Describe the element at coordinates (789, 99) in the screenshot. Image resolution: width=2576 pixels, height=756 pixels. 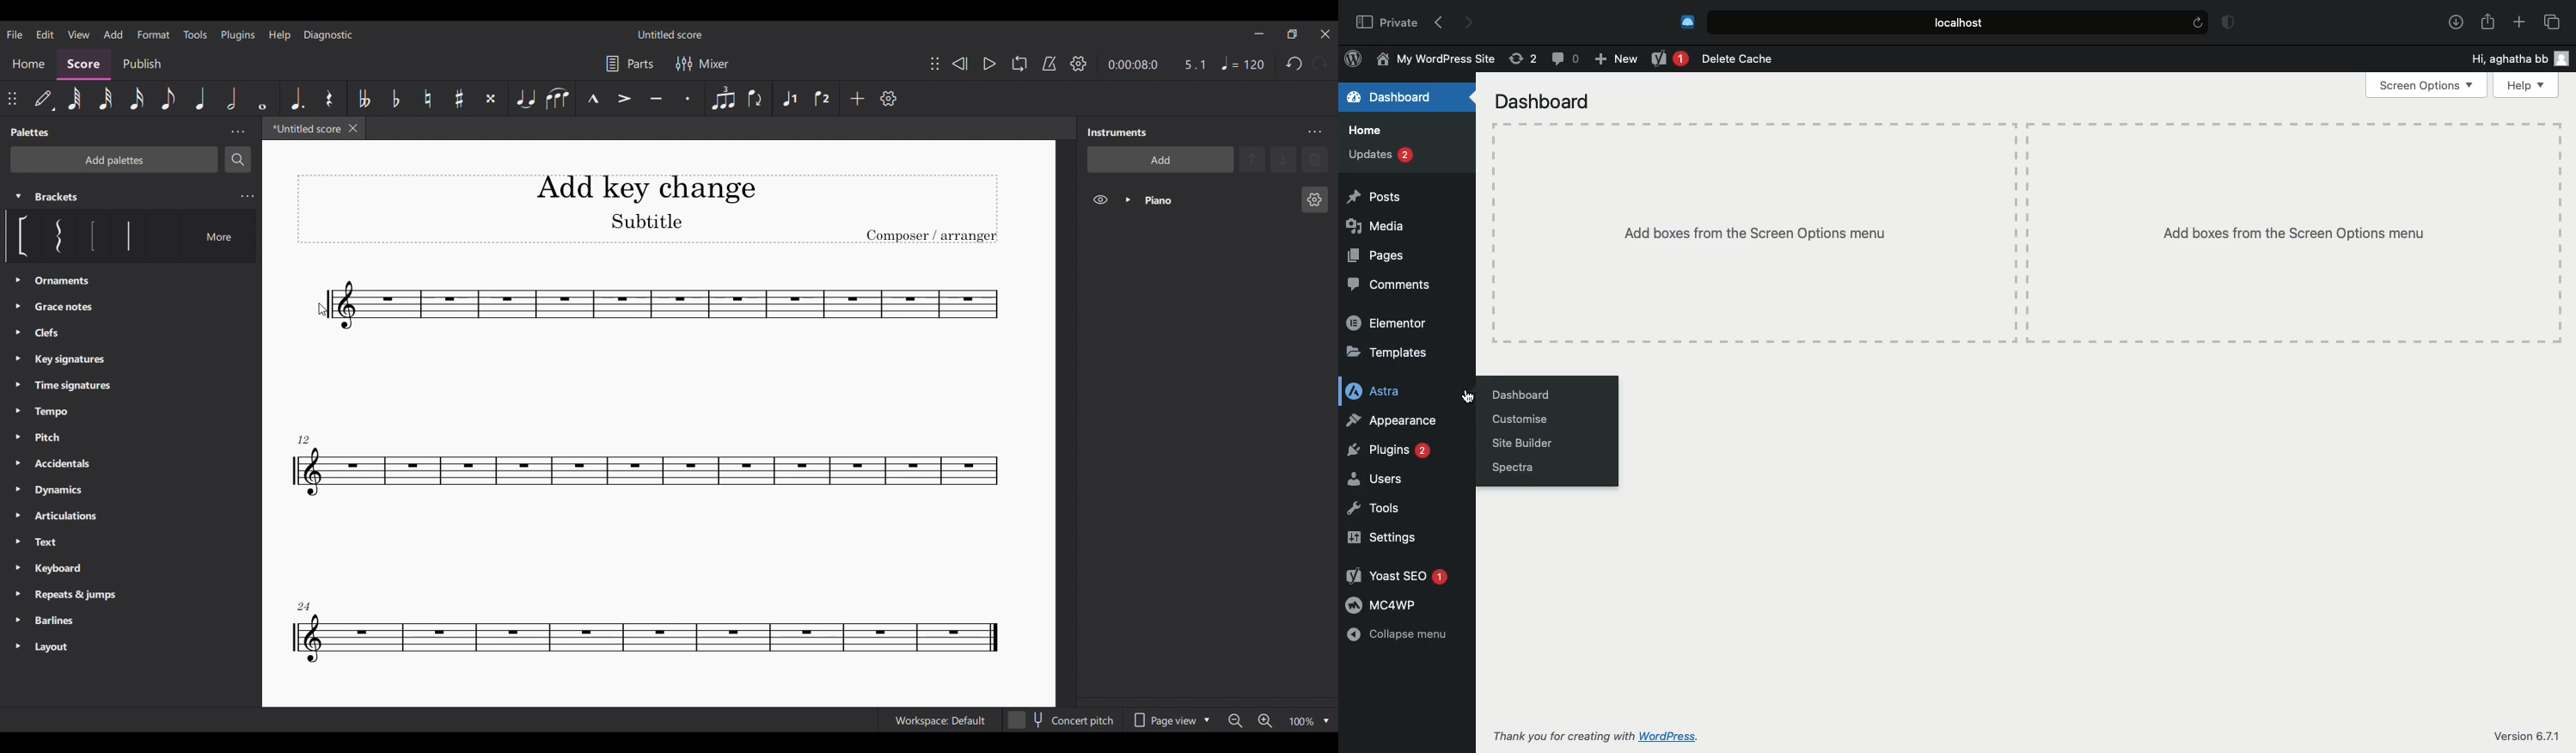
I see `Voice 1` at that location.